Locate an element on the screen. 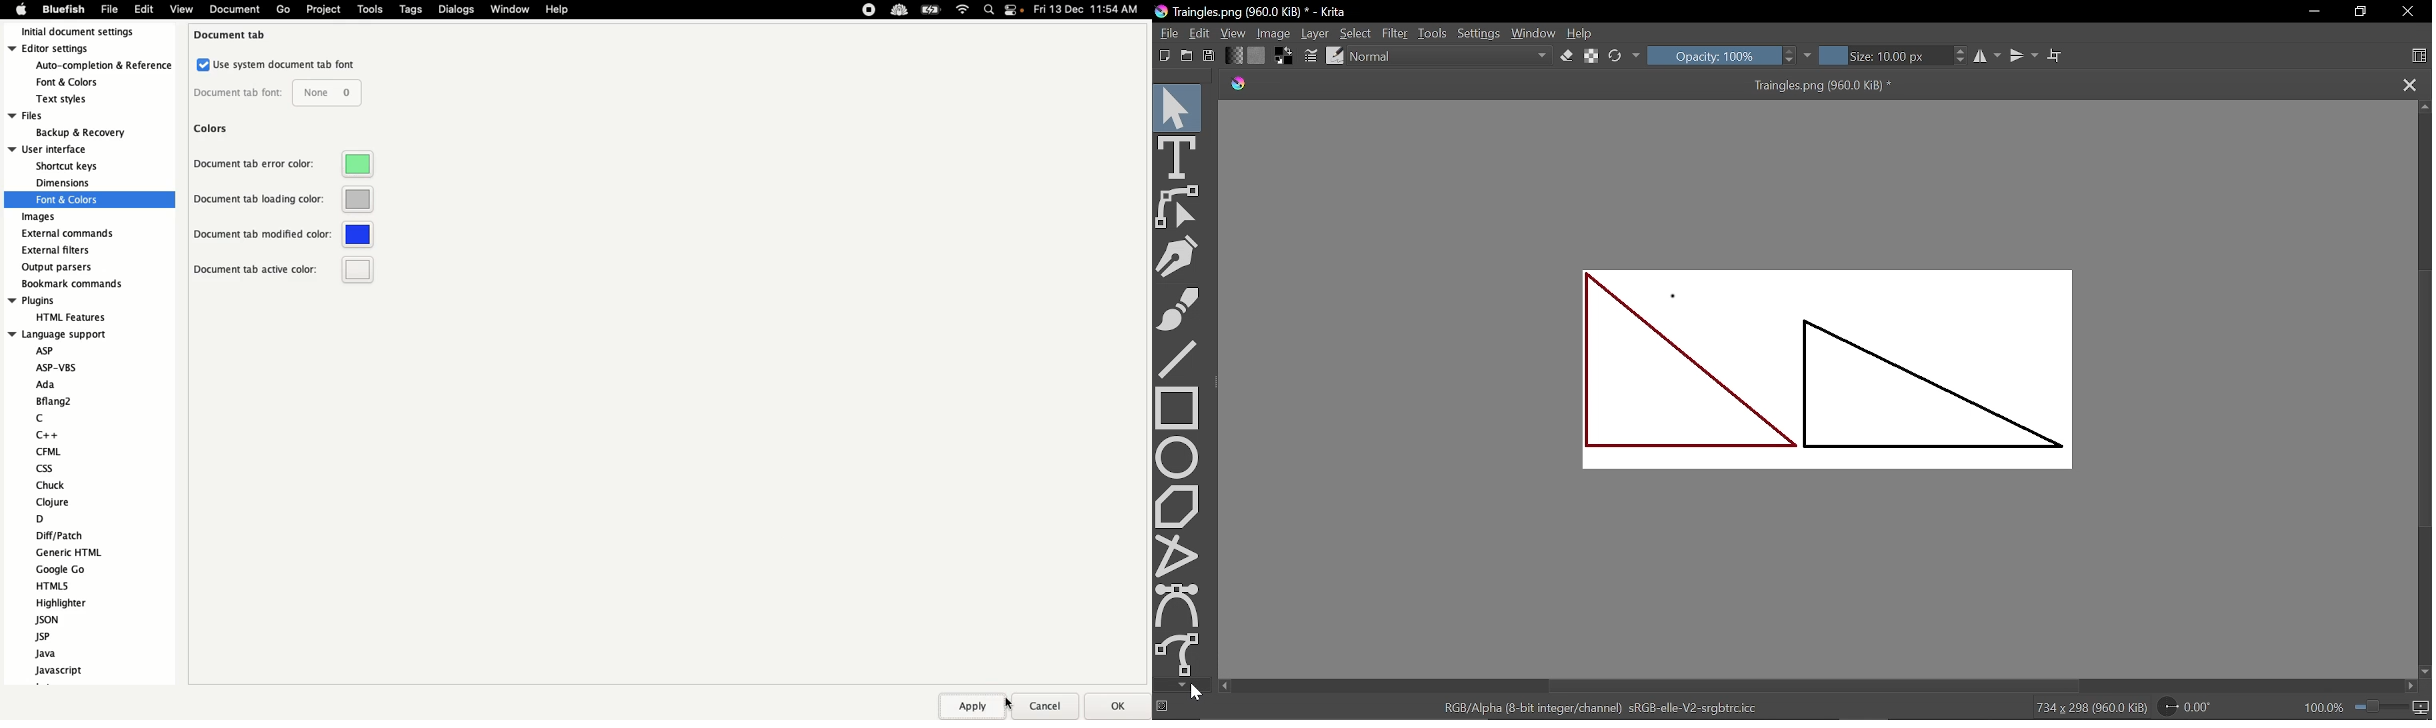 The height and width of the screenshot is (728, 2436). Close tab is located at coordinates (2410, 83).